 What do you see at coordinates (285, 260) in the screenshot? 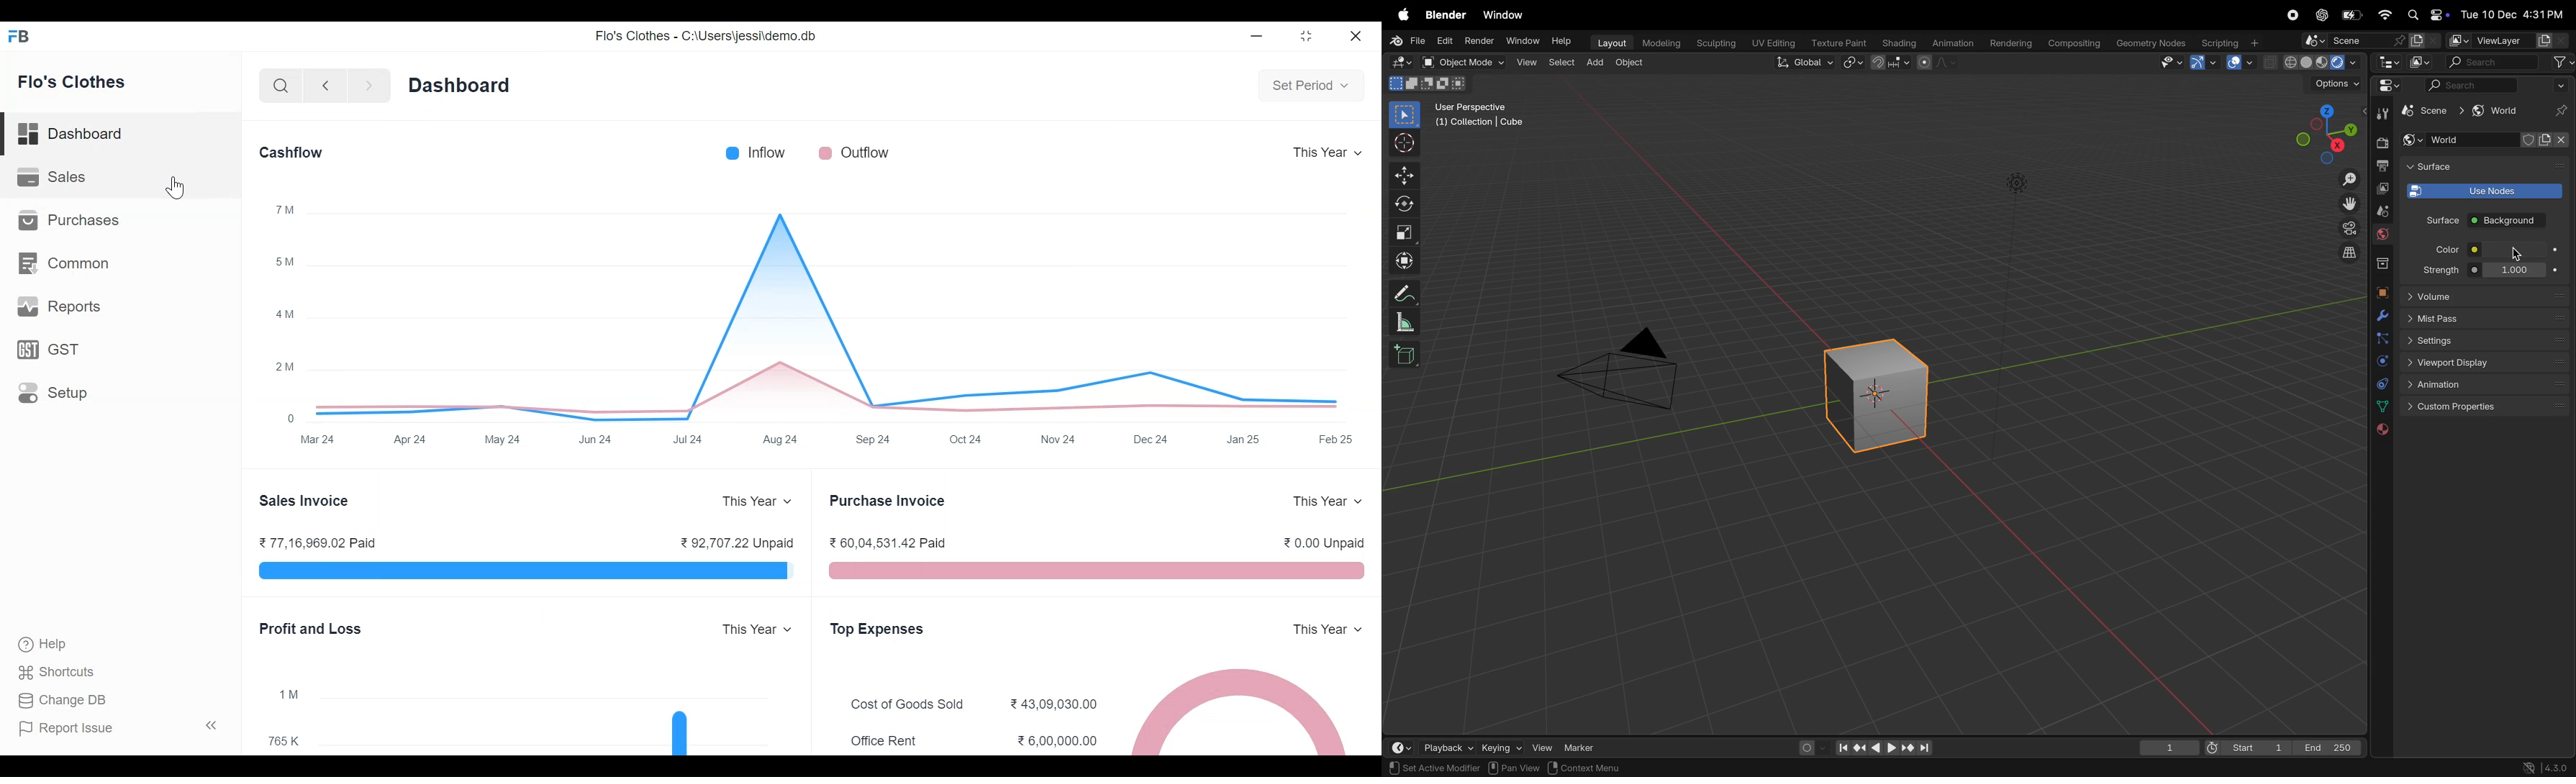
I see `5M` at bounding box center [285, 260].